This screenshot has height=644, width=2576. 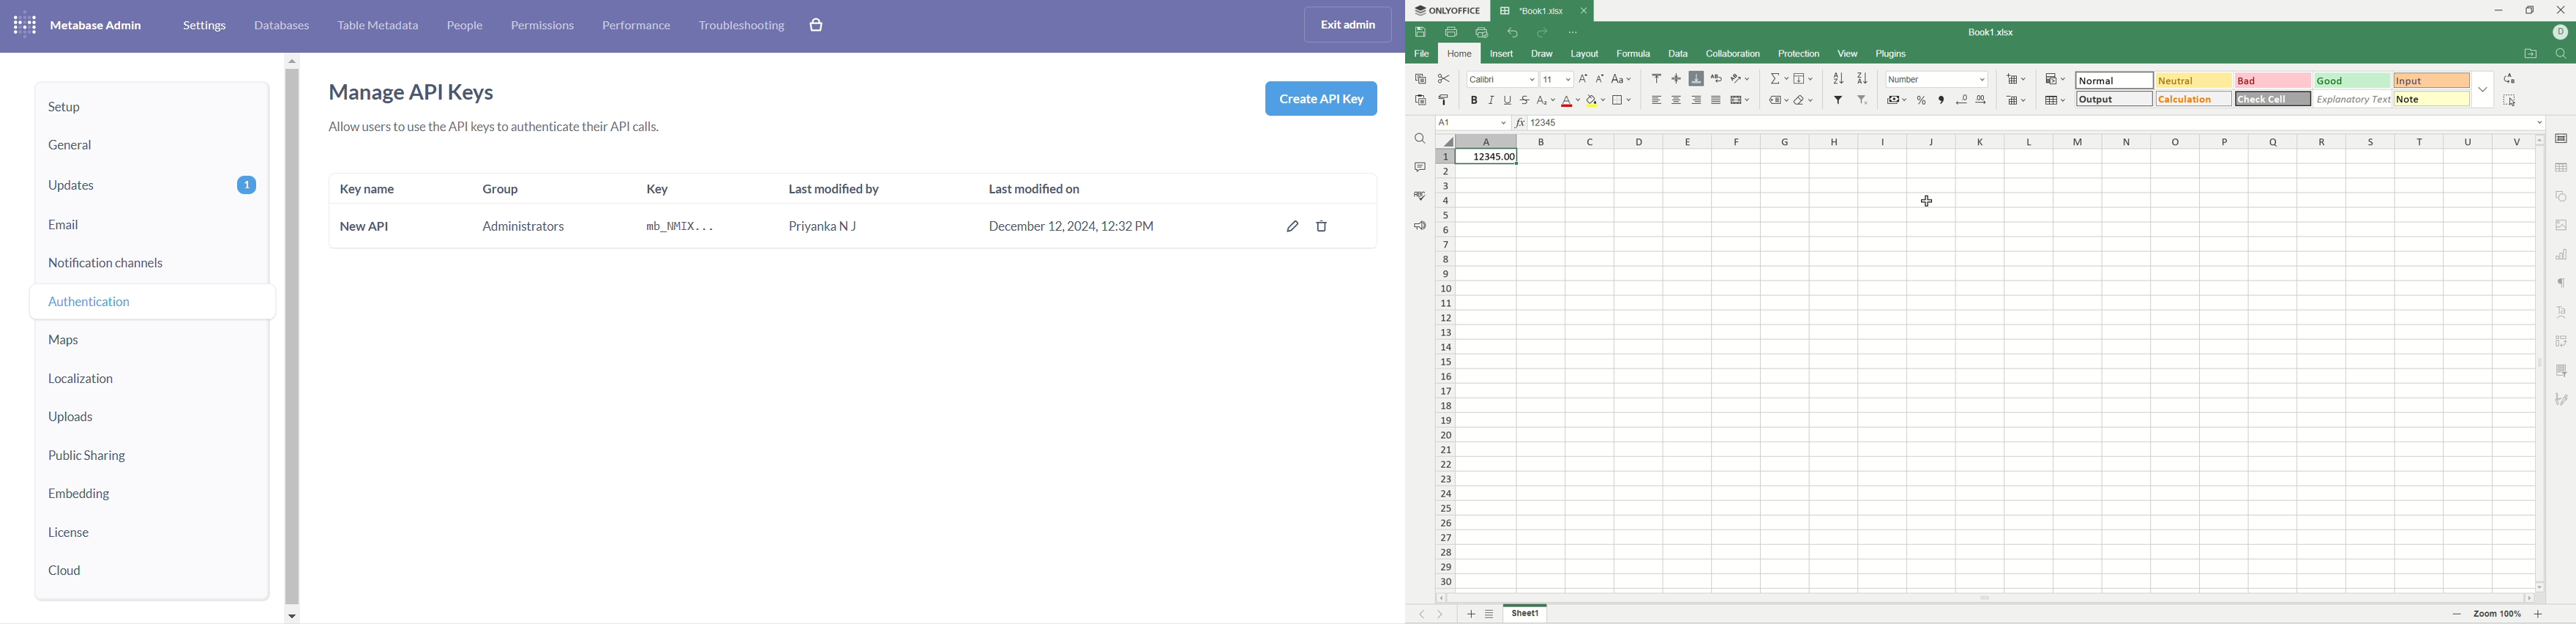 I want to click on edit, so click(x=1292, y=226).